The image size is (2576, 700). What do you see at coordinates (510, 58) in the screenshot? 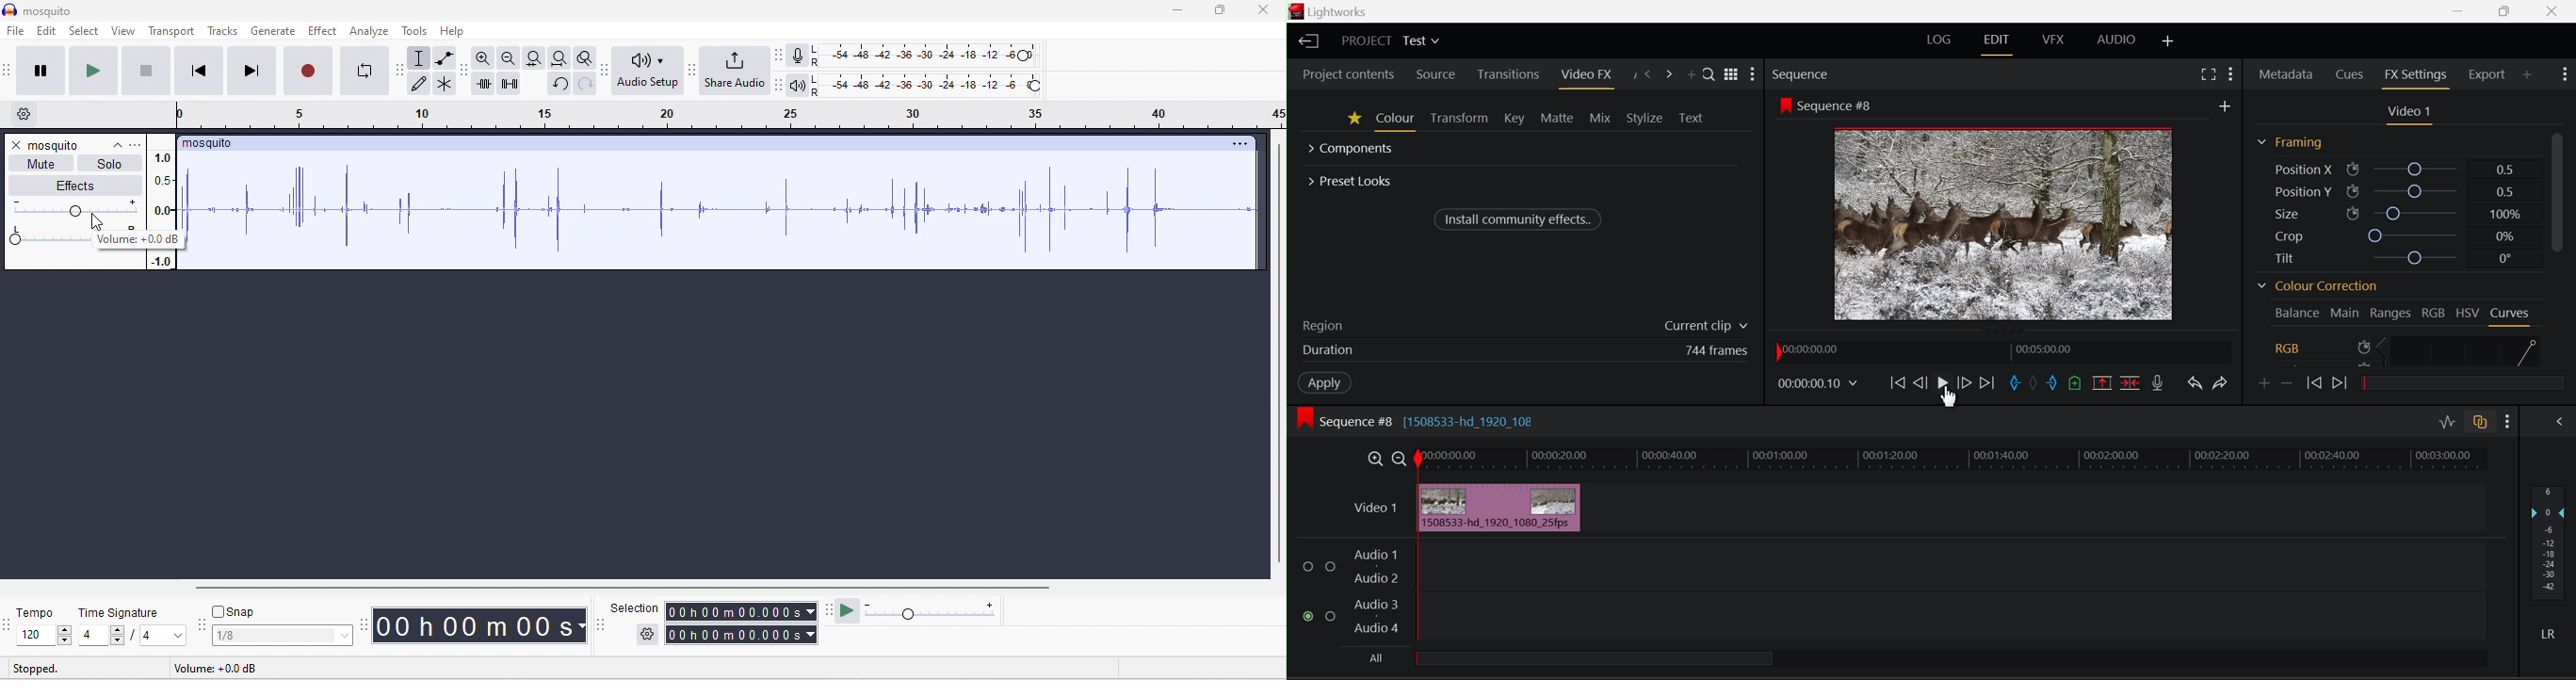
I see `zoom out` at bounding box center [510, 58].